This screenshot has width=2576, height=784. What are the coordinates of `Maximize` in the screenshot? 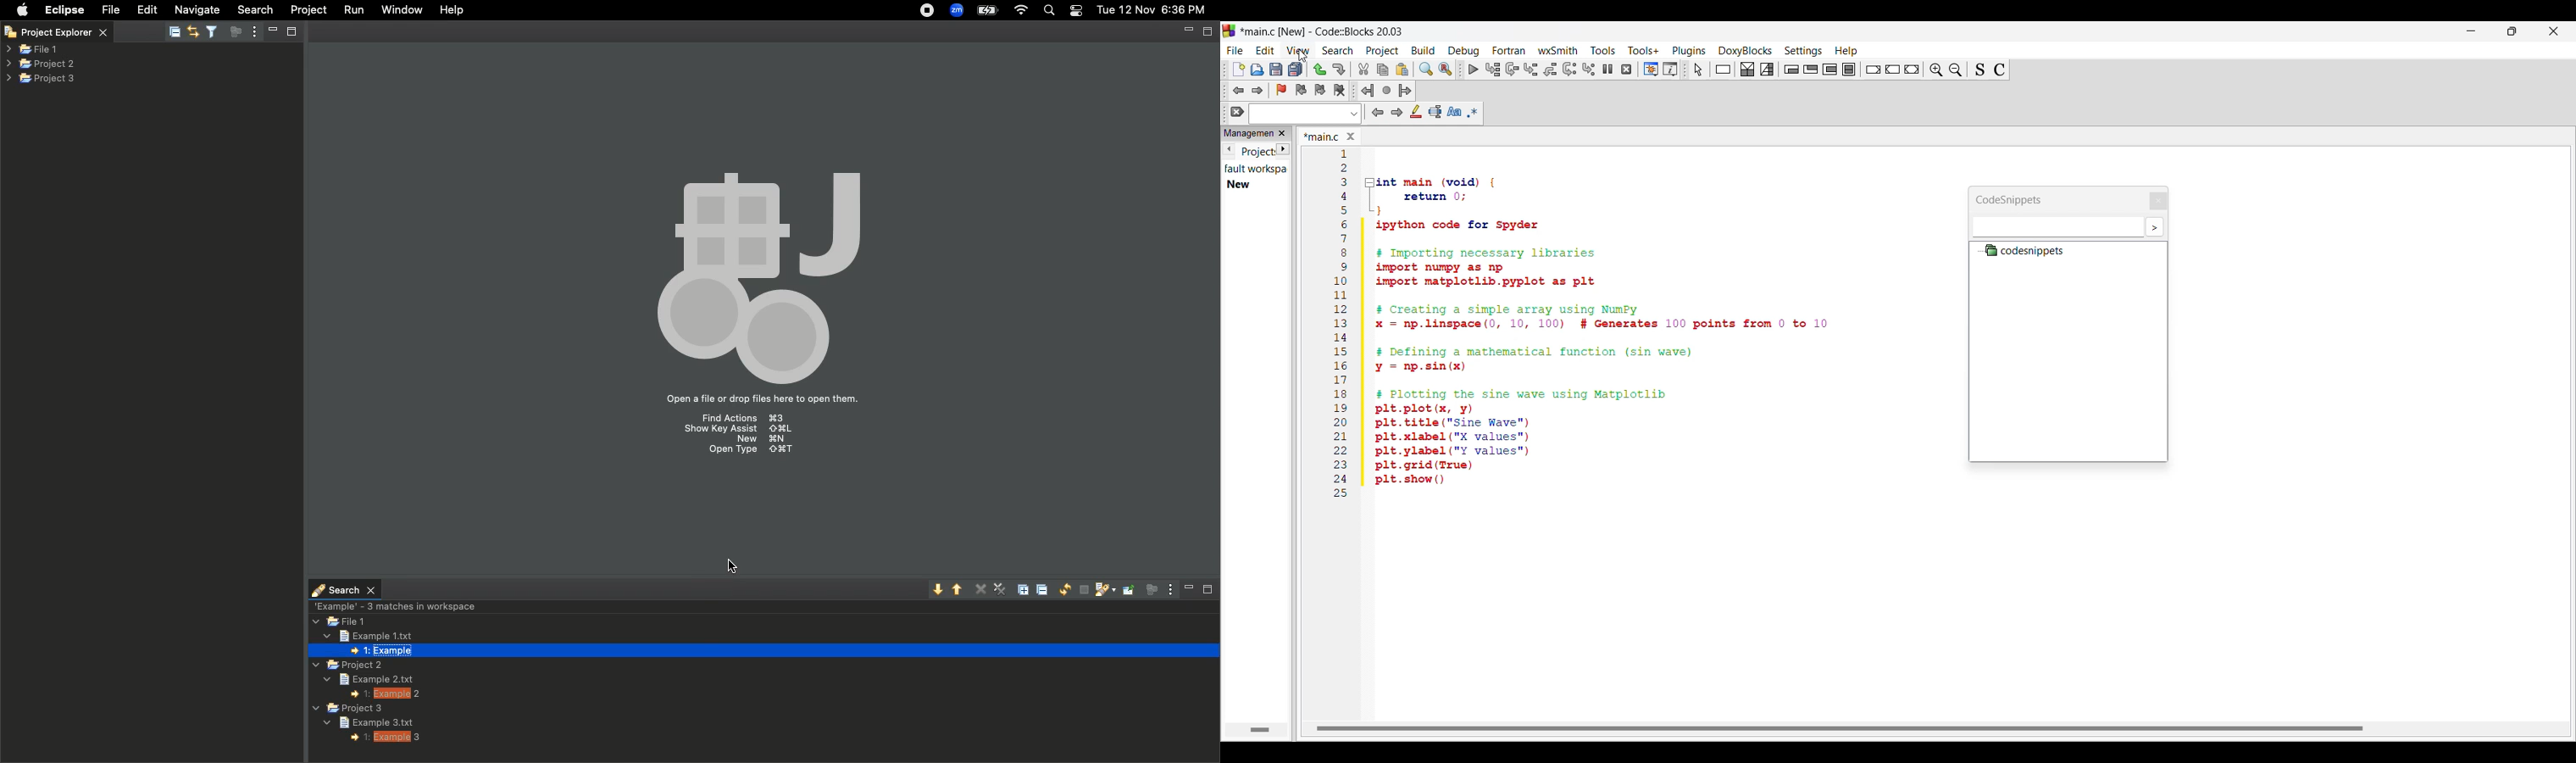 It's located at (1209, 31).